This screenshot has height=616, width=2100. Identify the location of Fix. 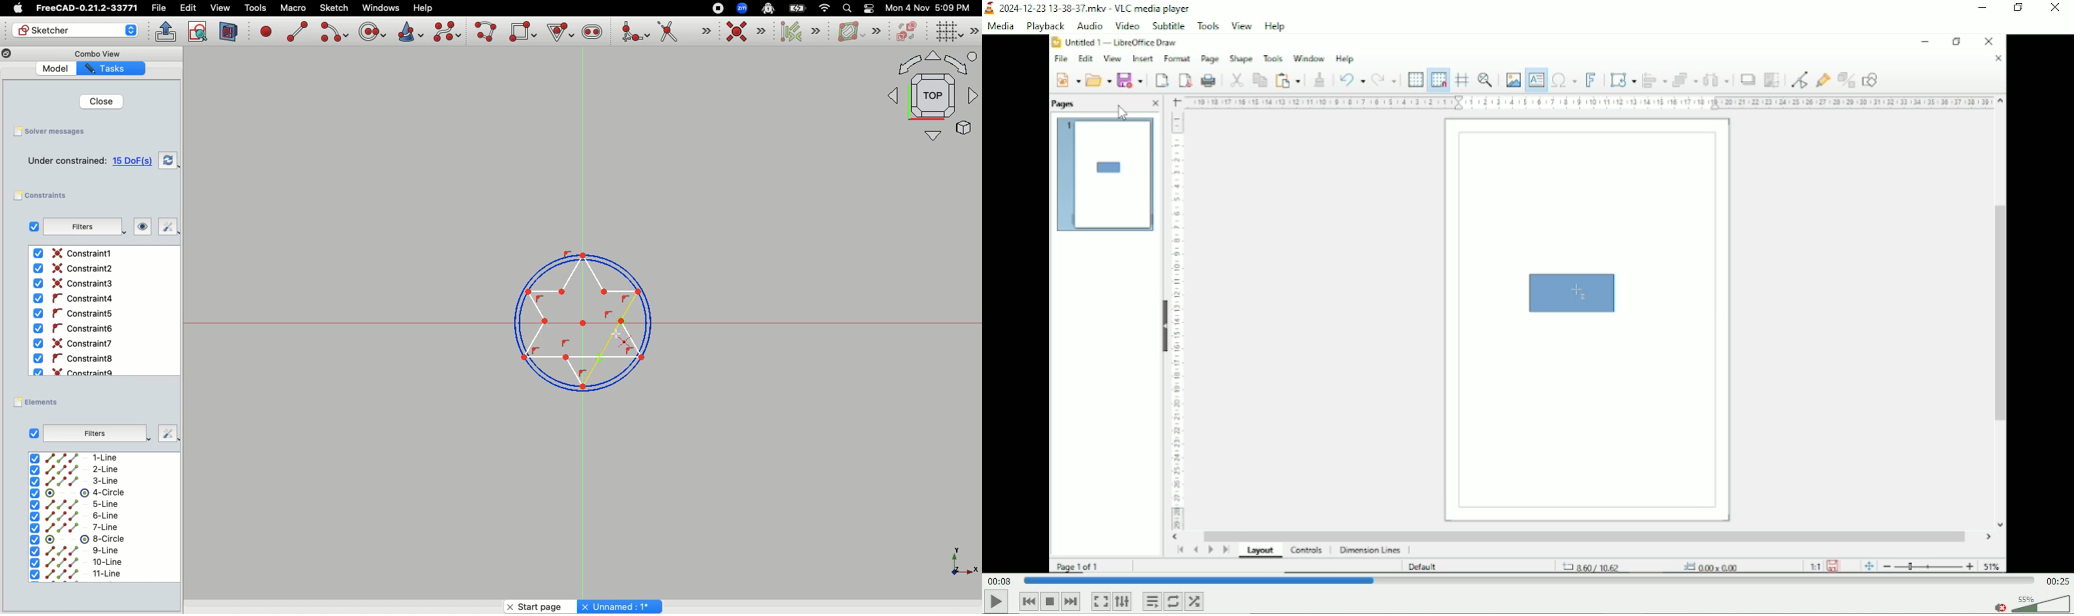
(164, 227).